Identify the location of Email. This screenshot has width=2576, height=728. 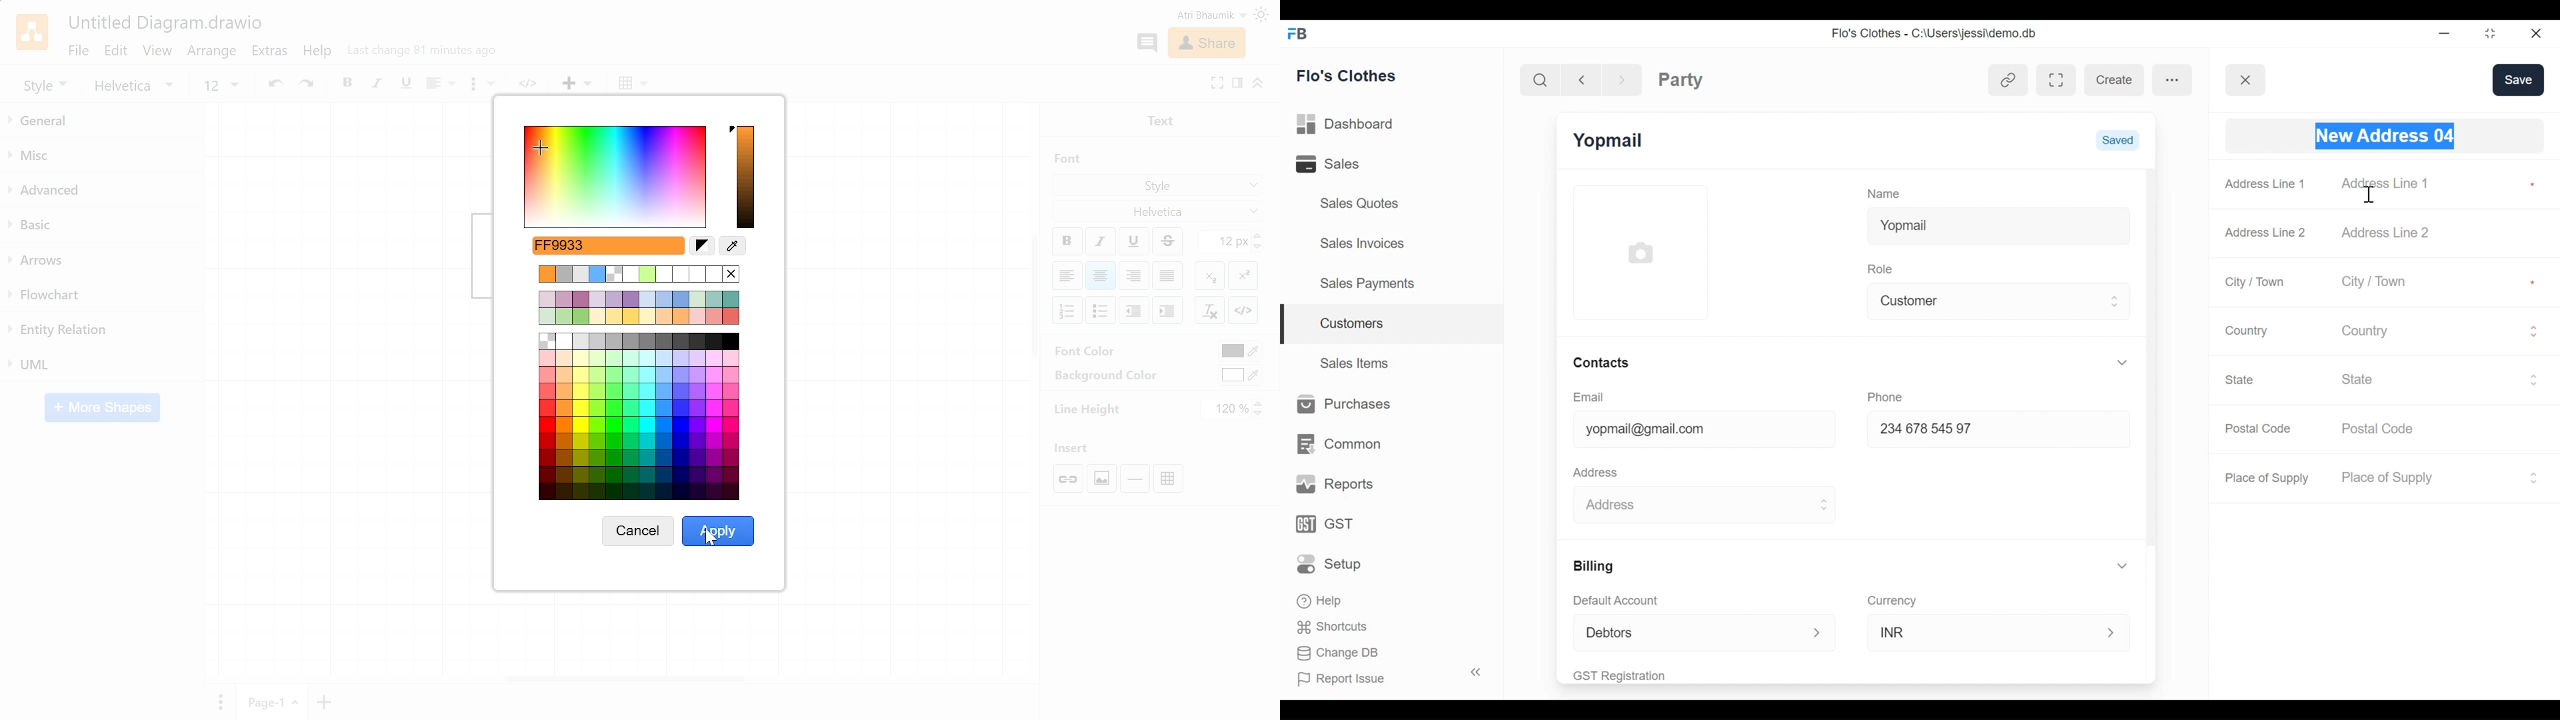
(1589, 397).